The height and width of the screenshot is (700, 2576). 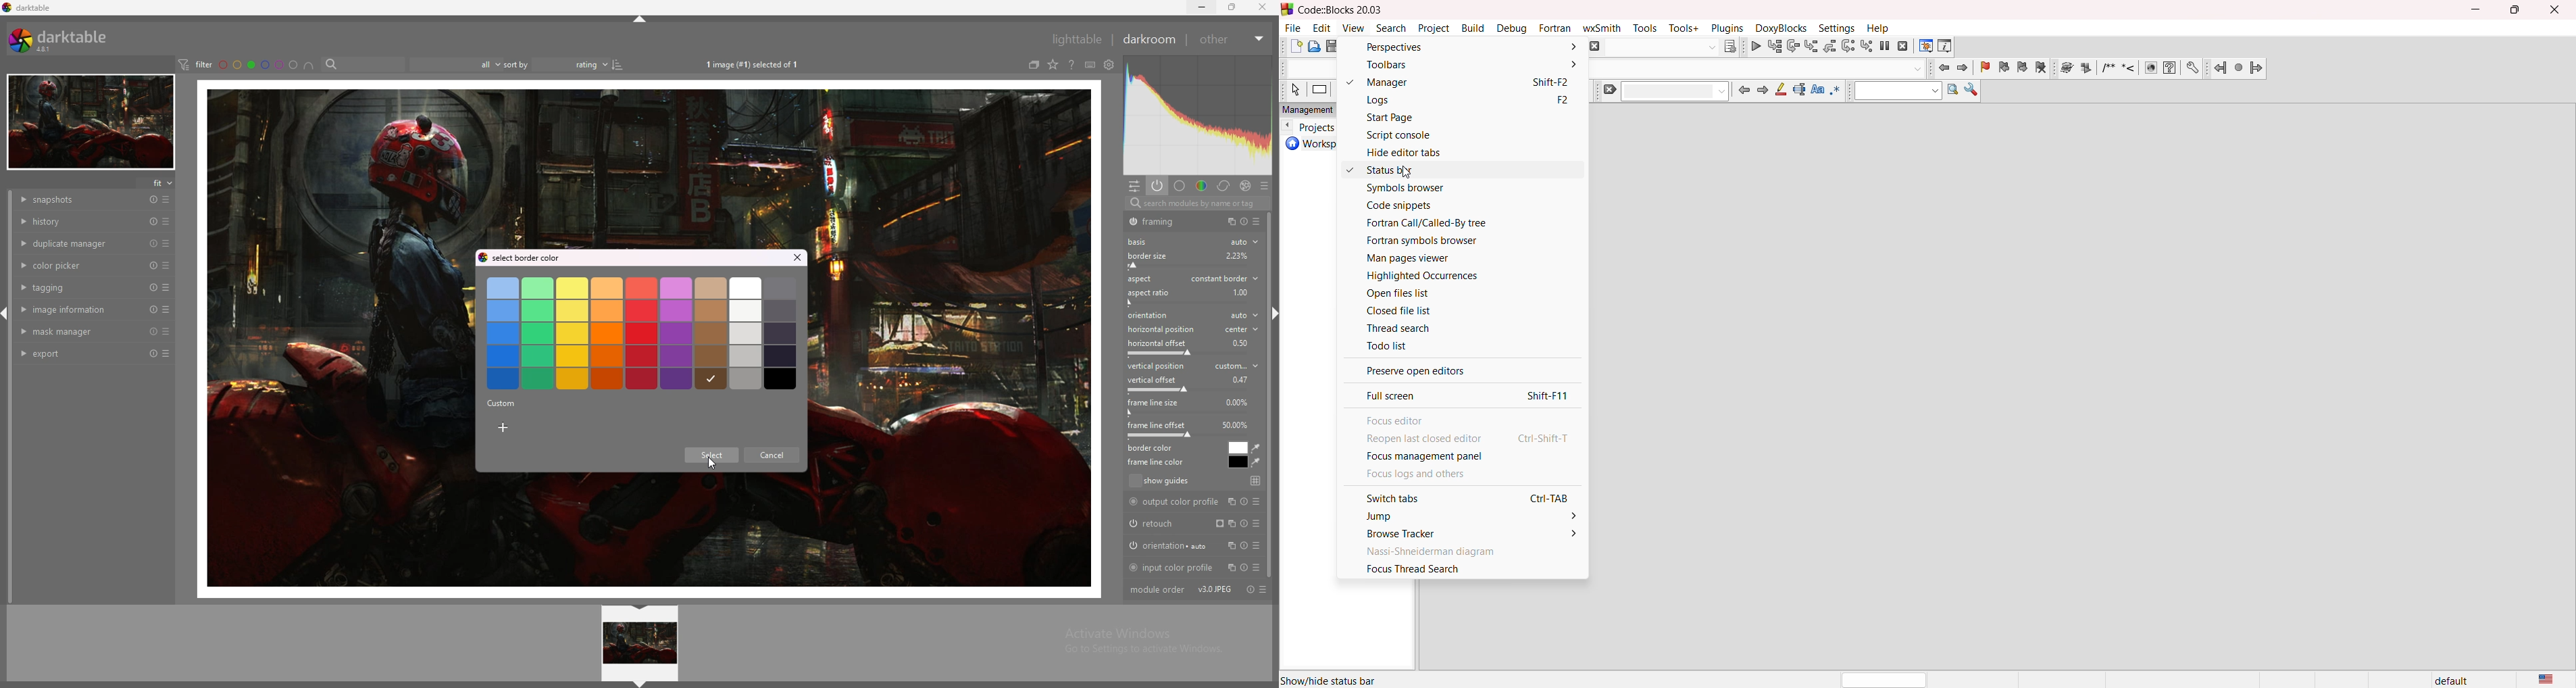 I want to click on match case, so click(x=1818, y=94).